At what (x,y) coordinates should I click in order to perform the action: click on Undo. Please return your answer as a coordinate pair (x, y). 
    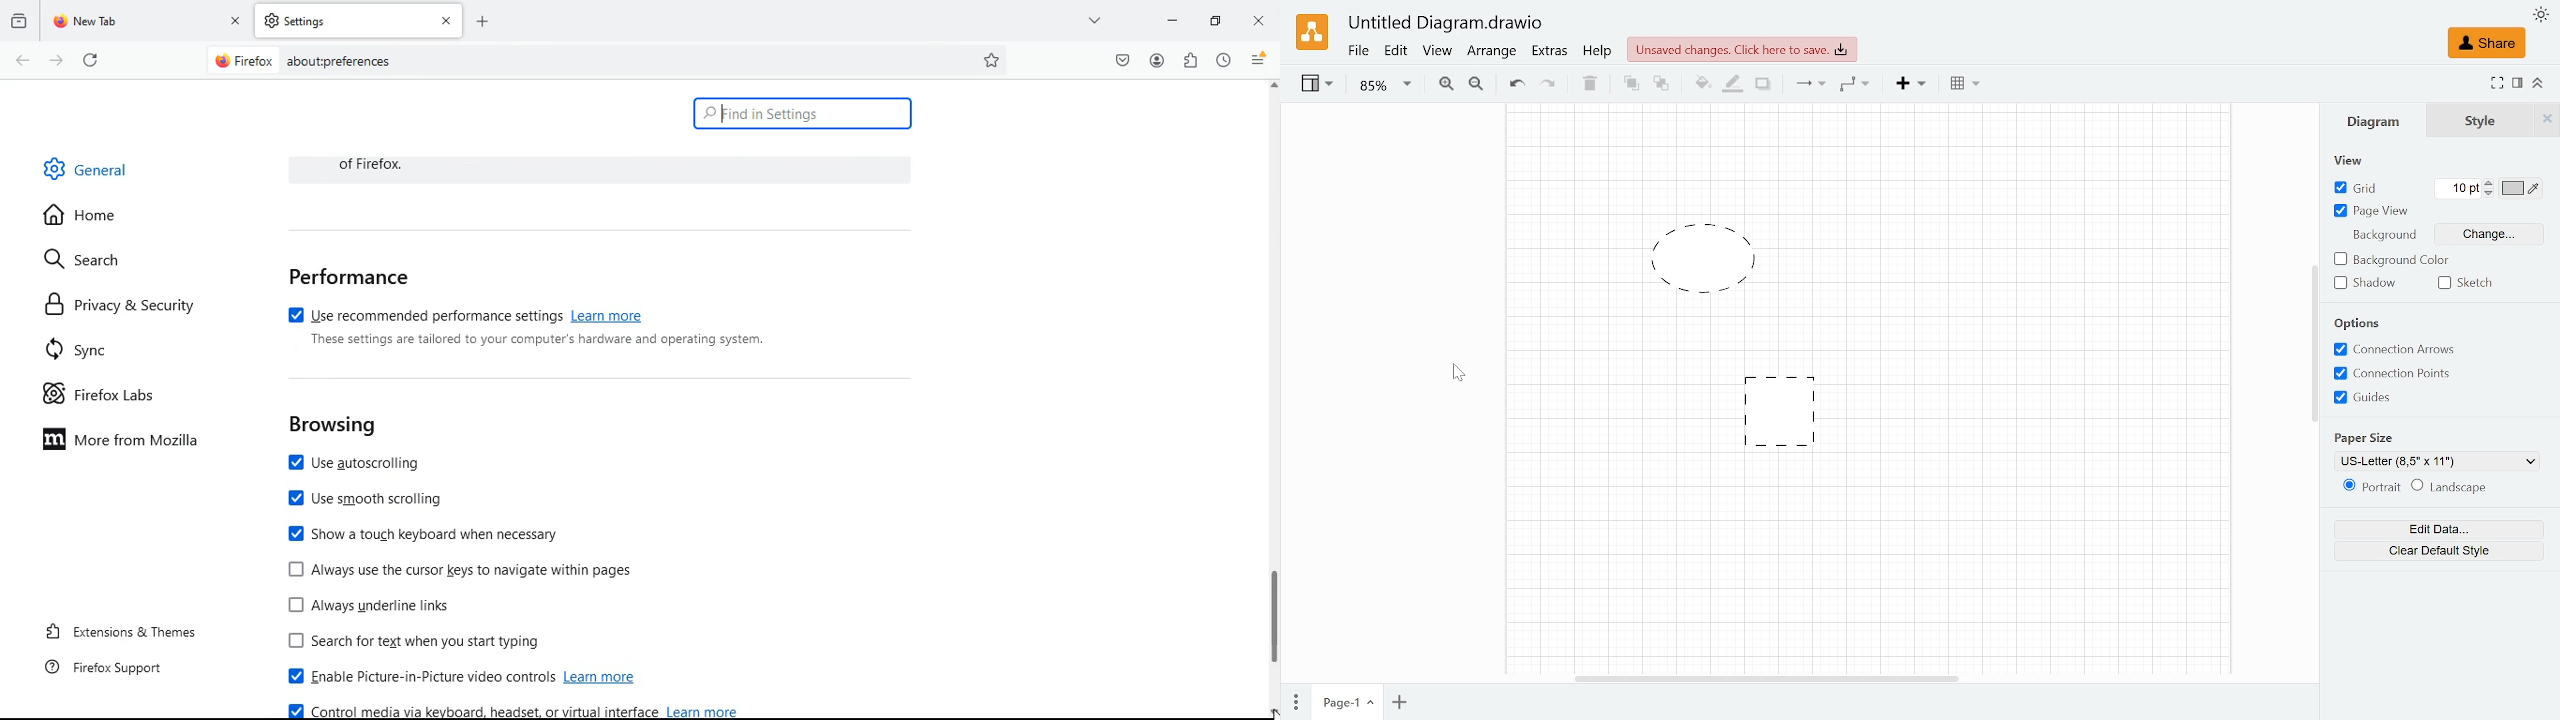
    Looking at the image, I should click on (1516, 85).